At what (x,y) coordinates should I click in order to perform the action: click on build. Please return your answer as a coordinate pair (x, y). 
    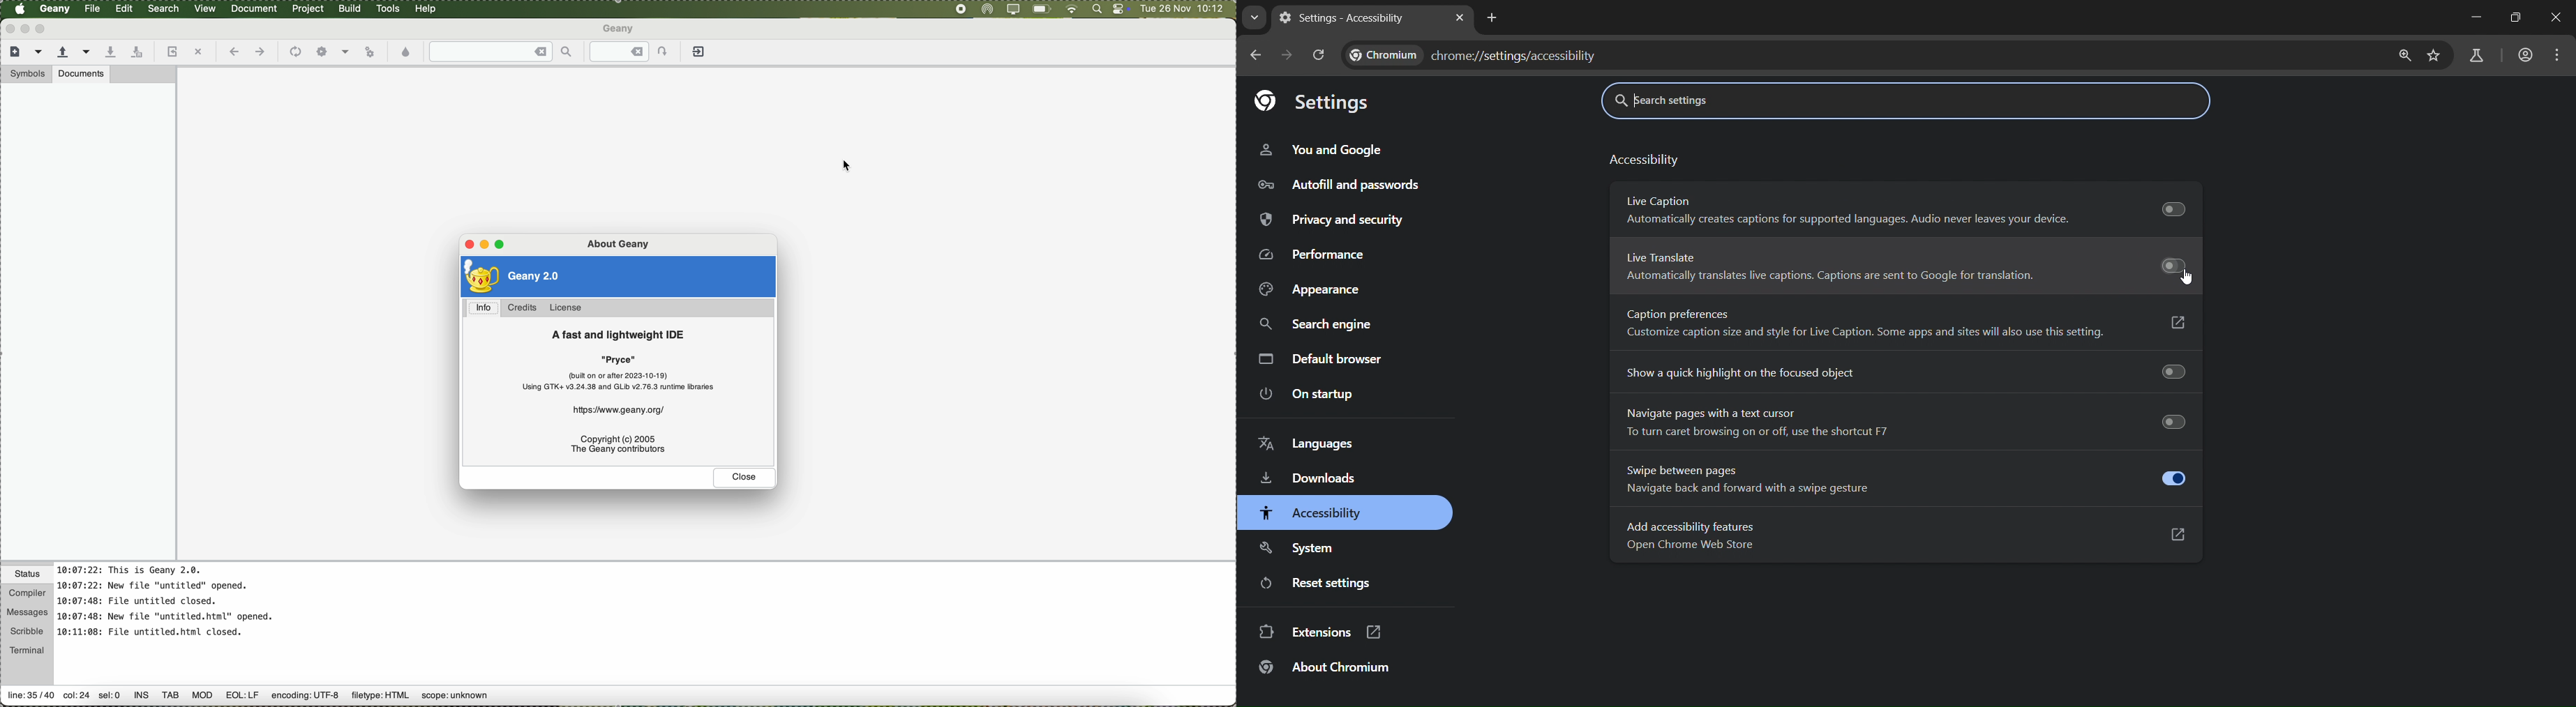
    Looking at the image, I should click on (352, 10).